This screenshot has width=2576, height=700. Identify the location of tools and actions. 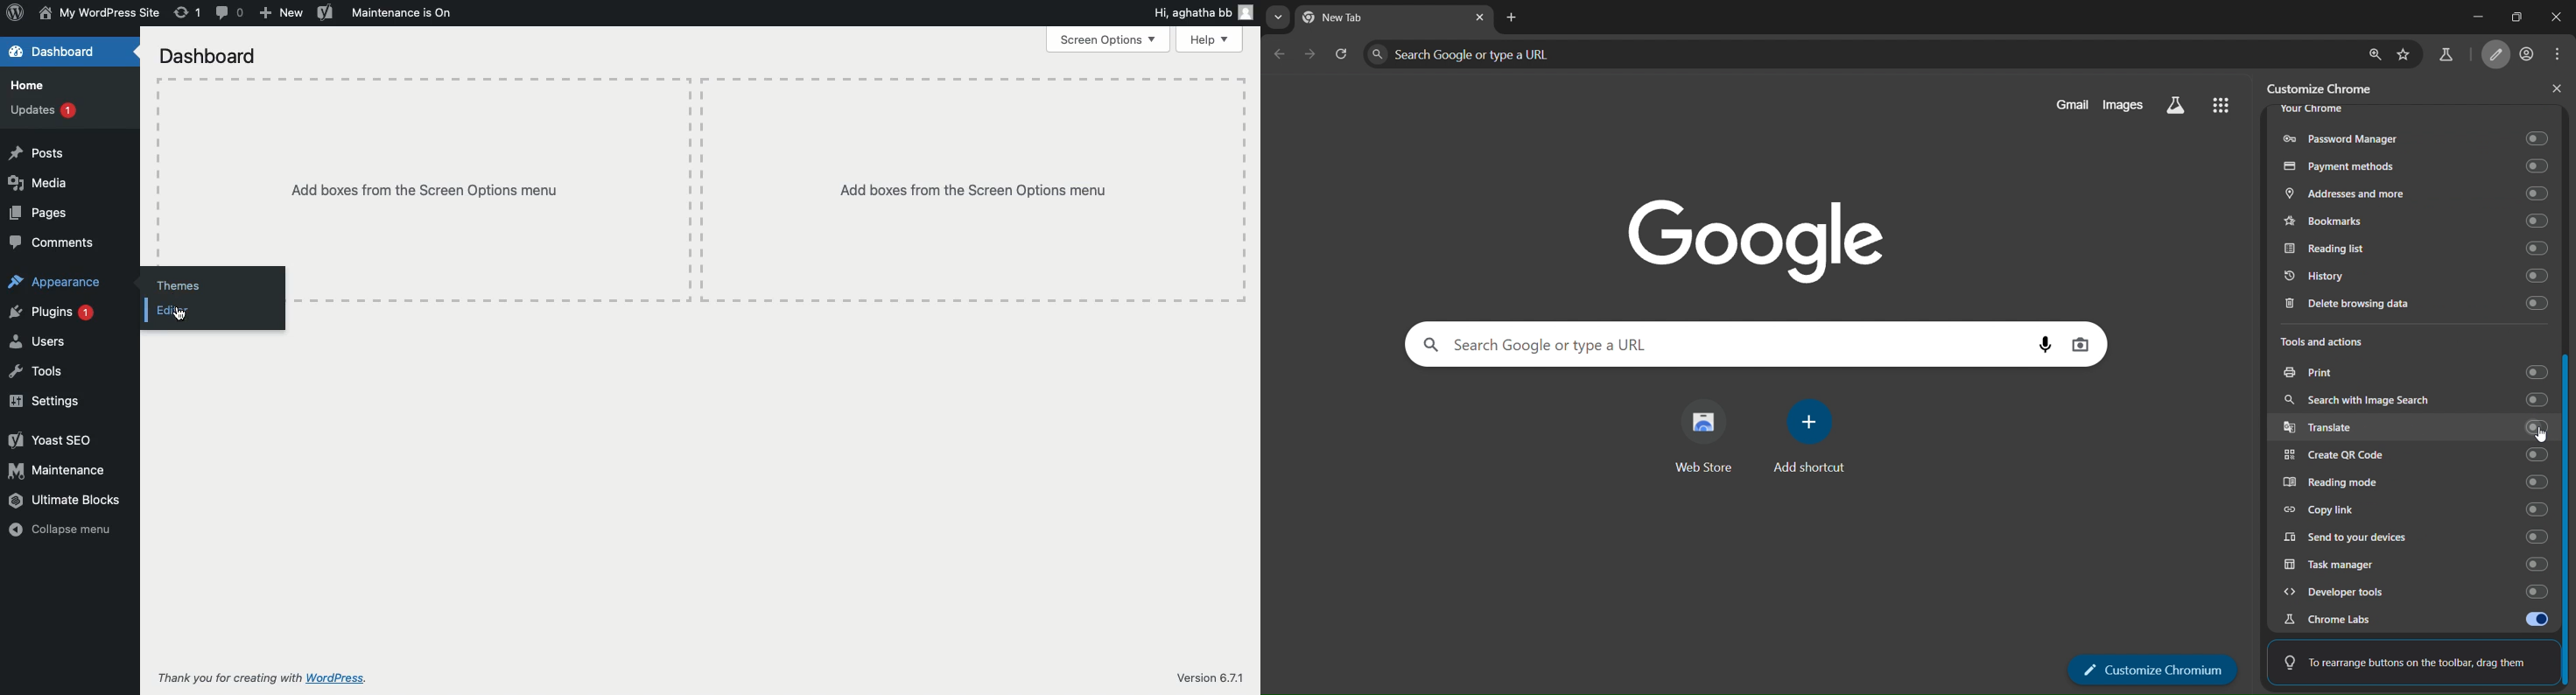
(2332, 343).